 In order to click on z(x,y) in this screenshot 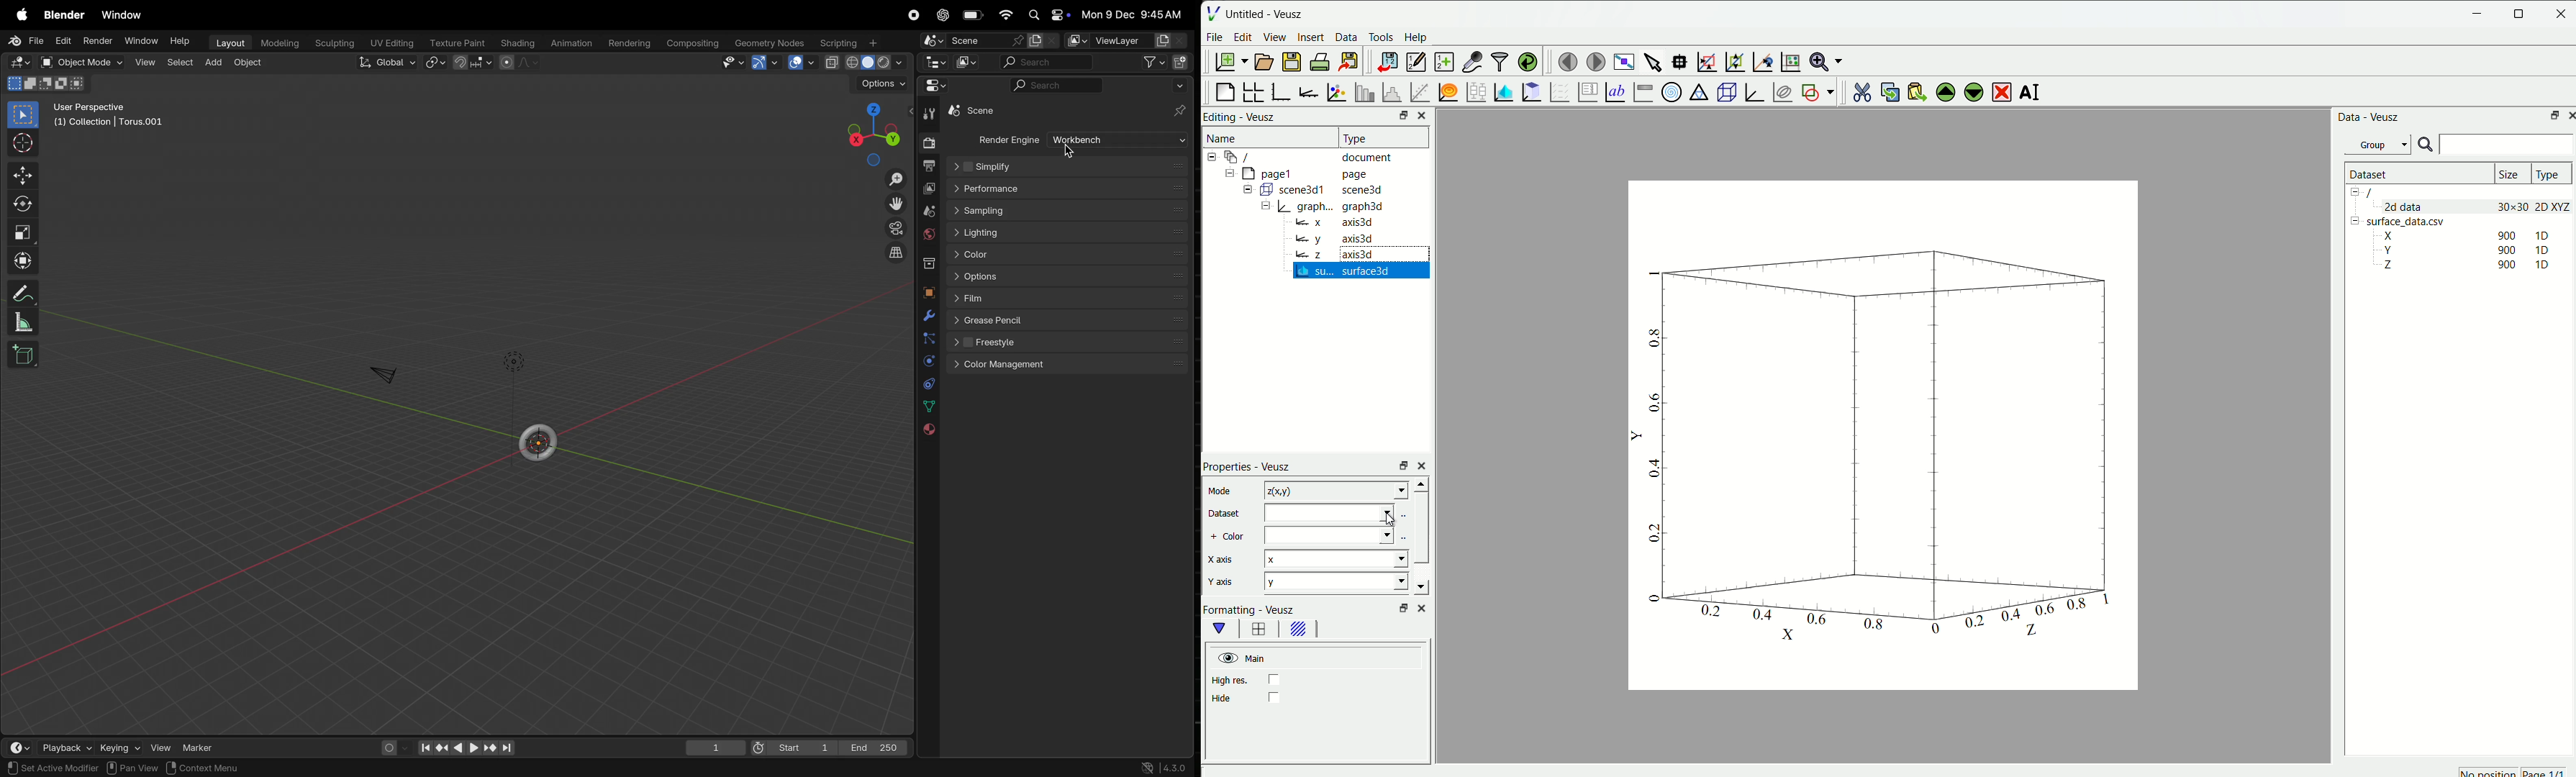, I will do `click(1327, 490)`.